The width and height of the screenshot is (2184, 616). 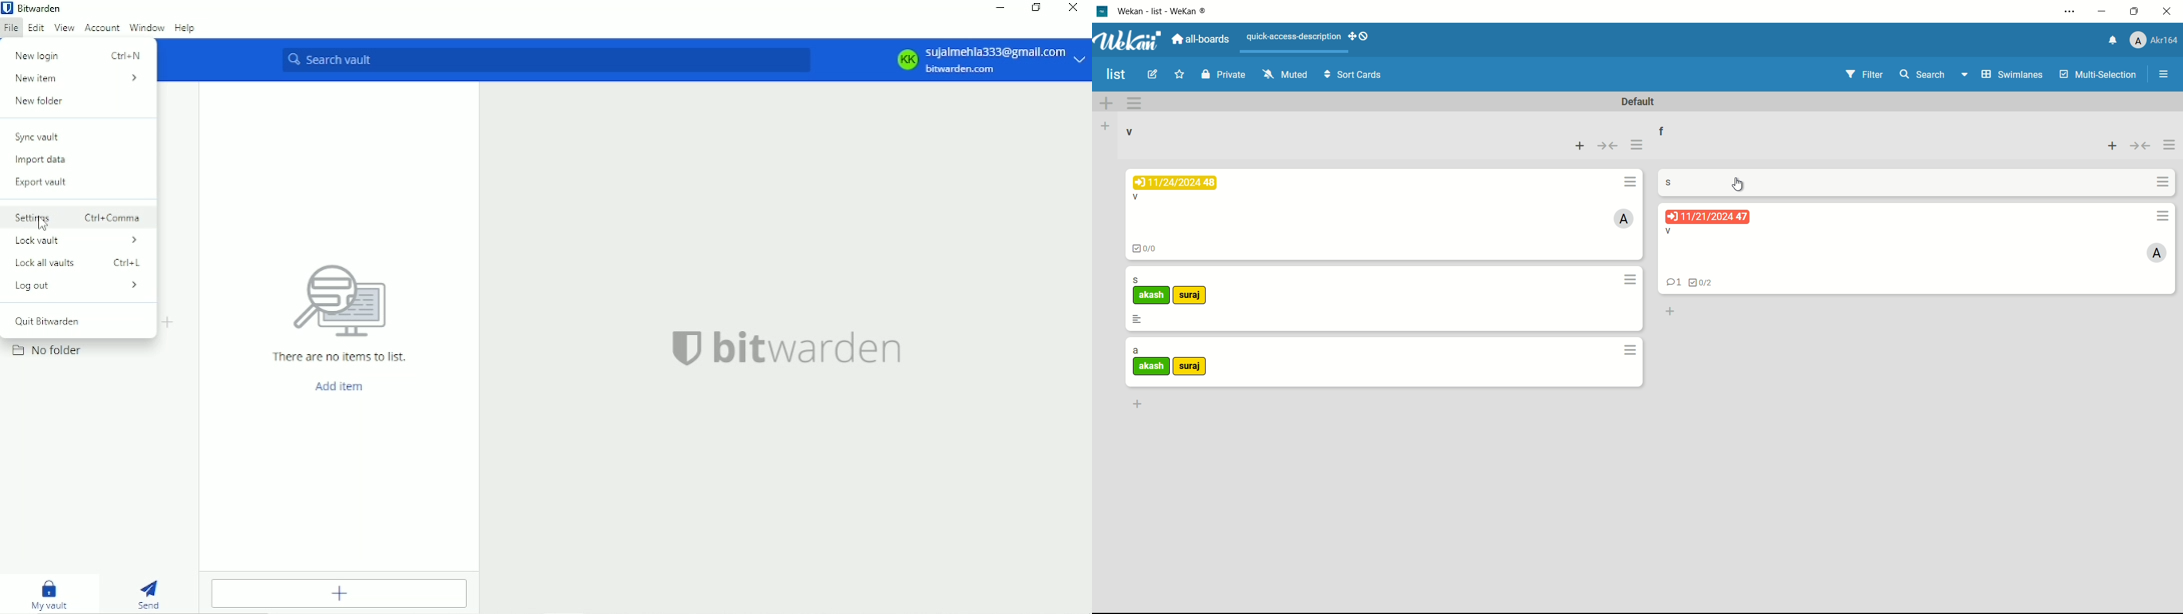 What do you see at coordinates (2168, 13) in the screenshot?
I see `close app` at bounding box center [2168, 13].